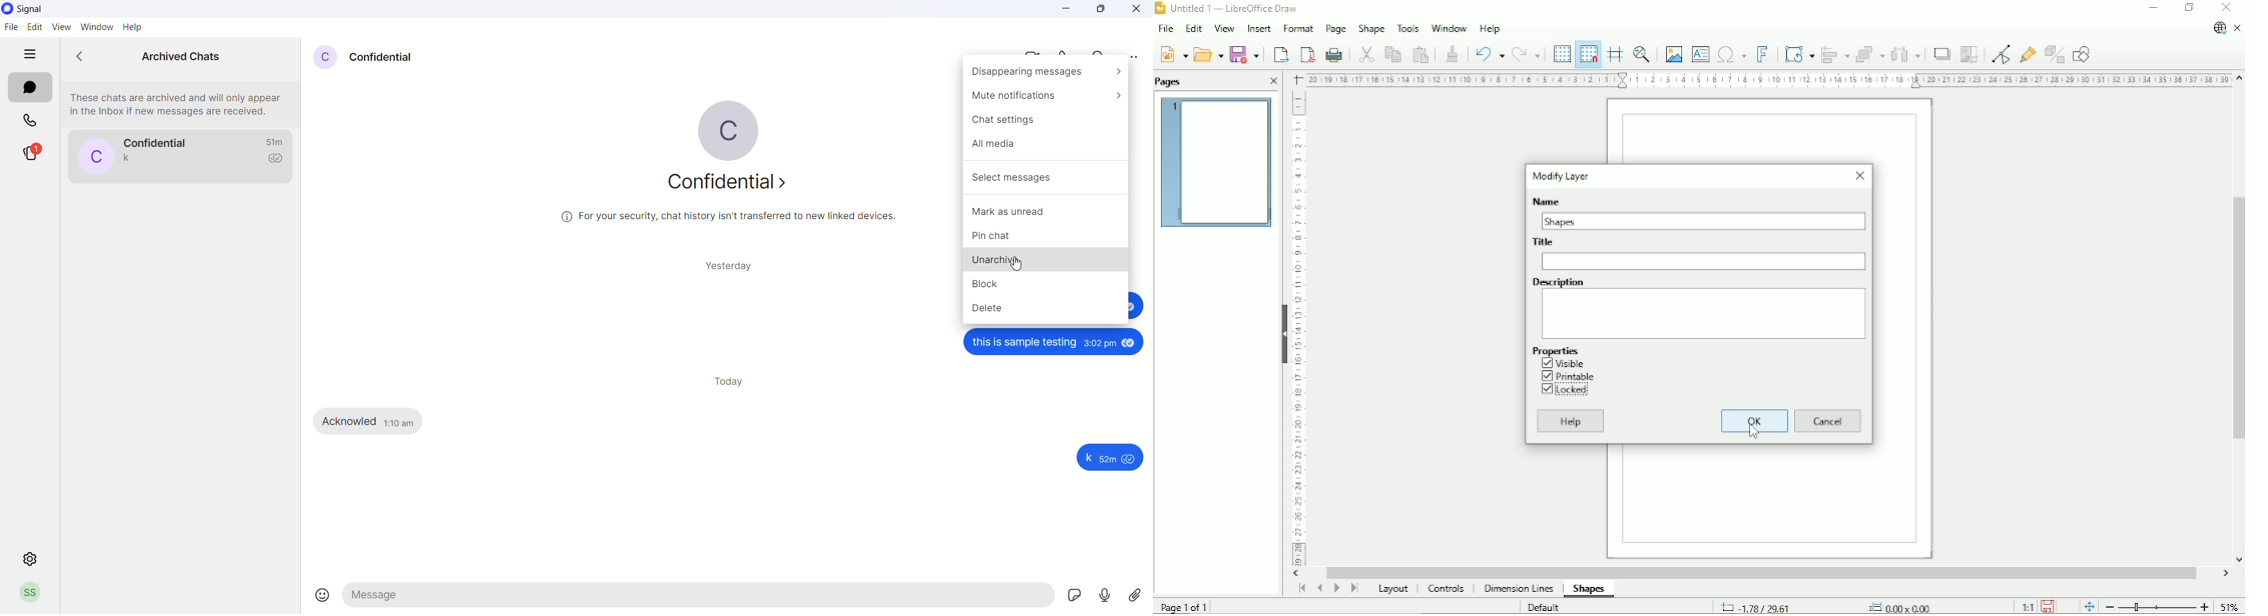 The width and height of the screenshot is (2268, 616). Describe the element at coordinates (1110, 461) in the screenshot. I see `59m` at that location.